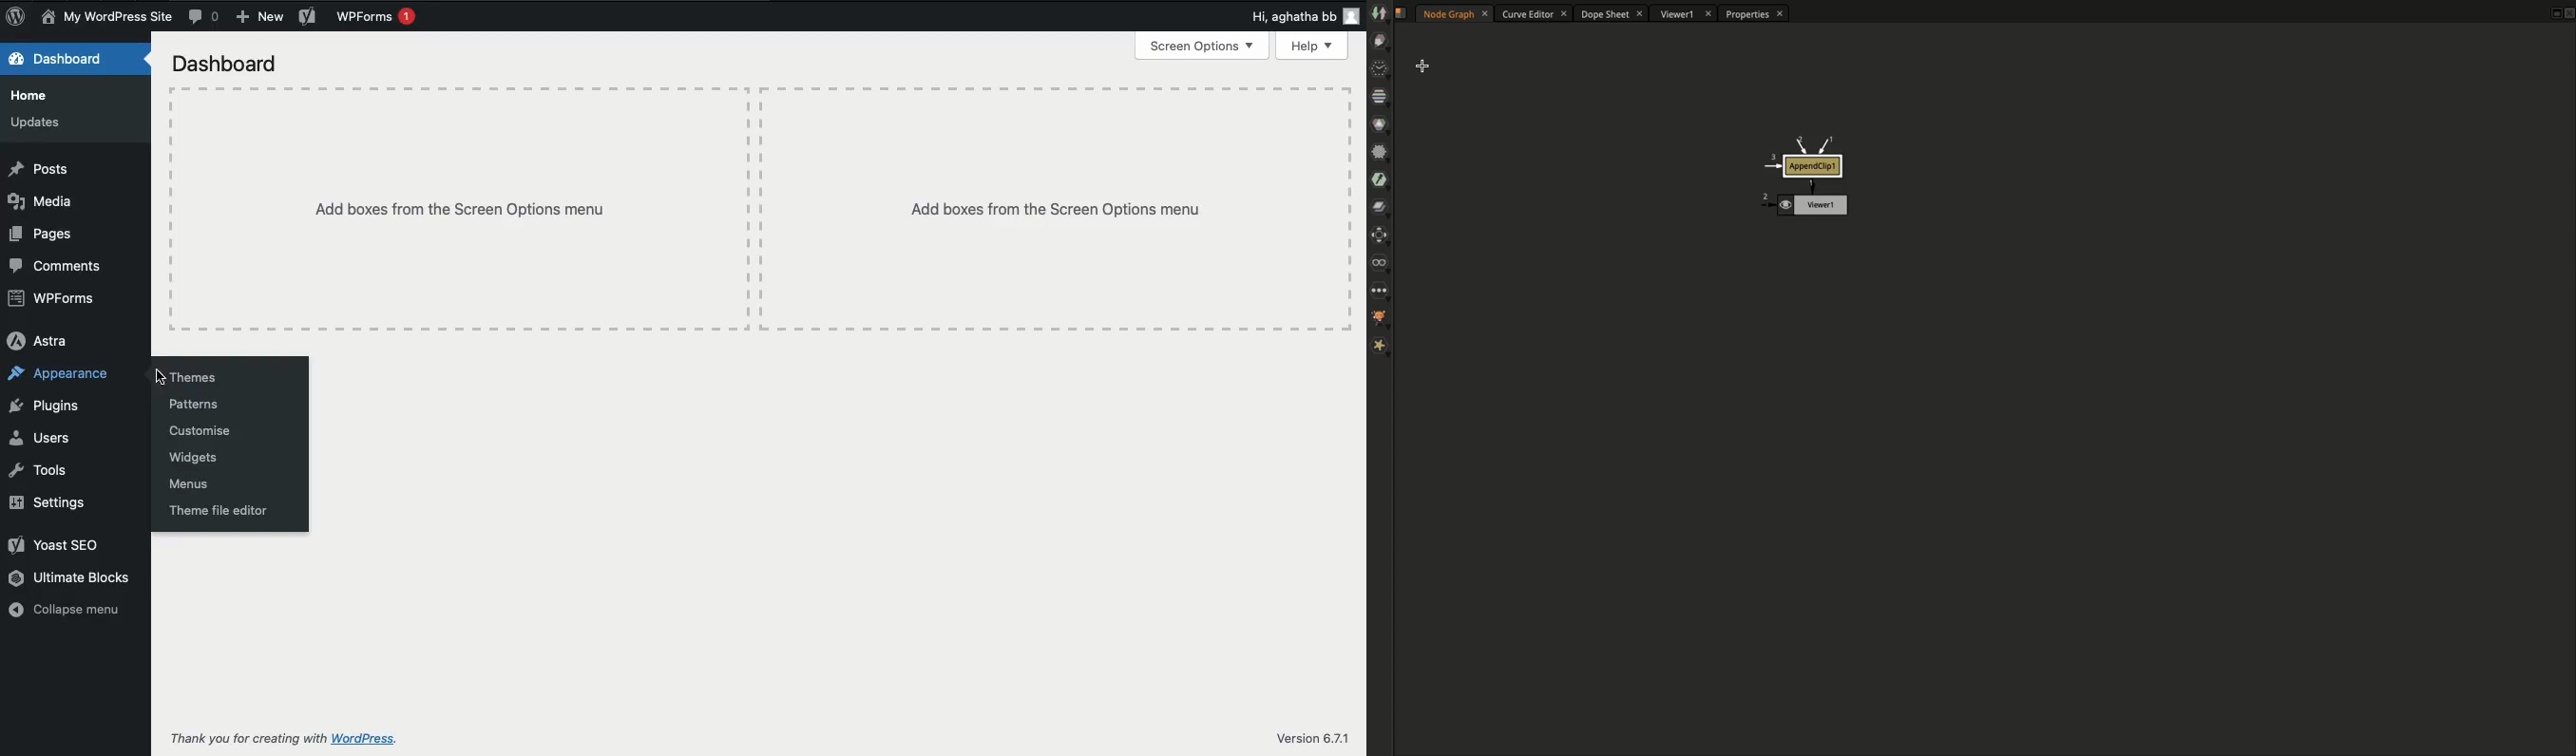 The width and height of the screenshot is (2576, 756). Describe the element at coordinates (1303, 17) in the screenshot. I see `Hi user` at that location.